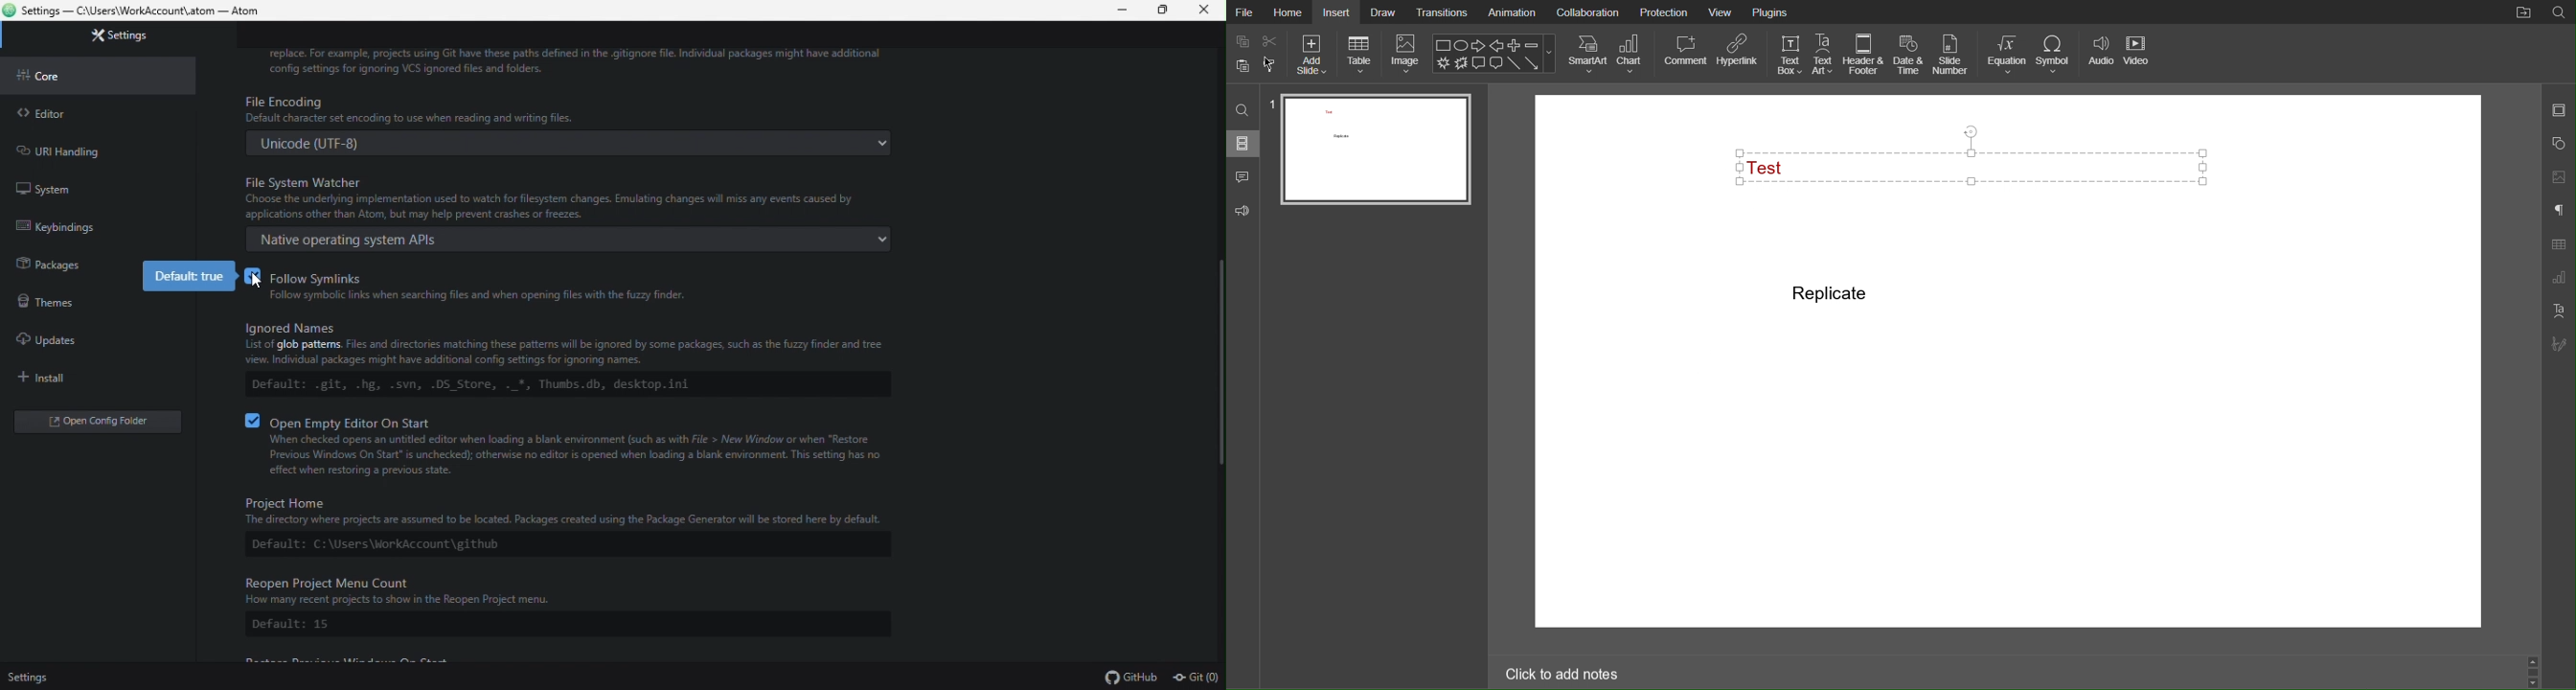 The height and width of the screenshot is (700, 2576). What do you see at coordinates (89, 377) in the screenshot?
I see `install` at bounding box center [89, 377].